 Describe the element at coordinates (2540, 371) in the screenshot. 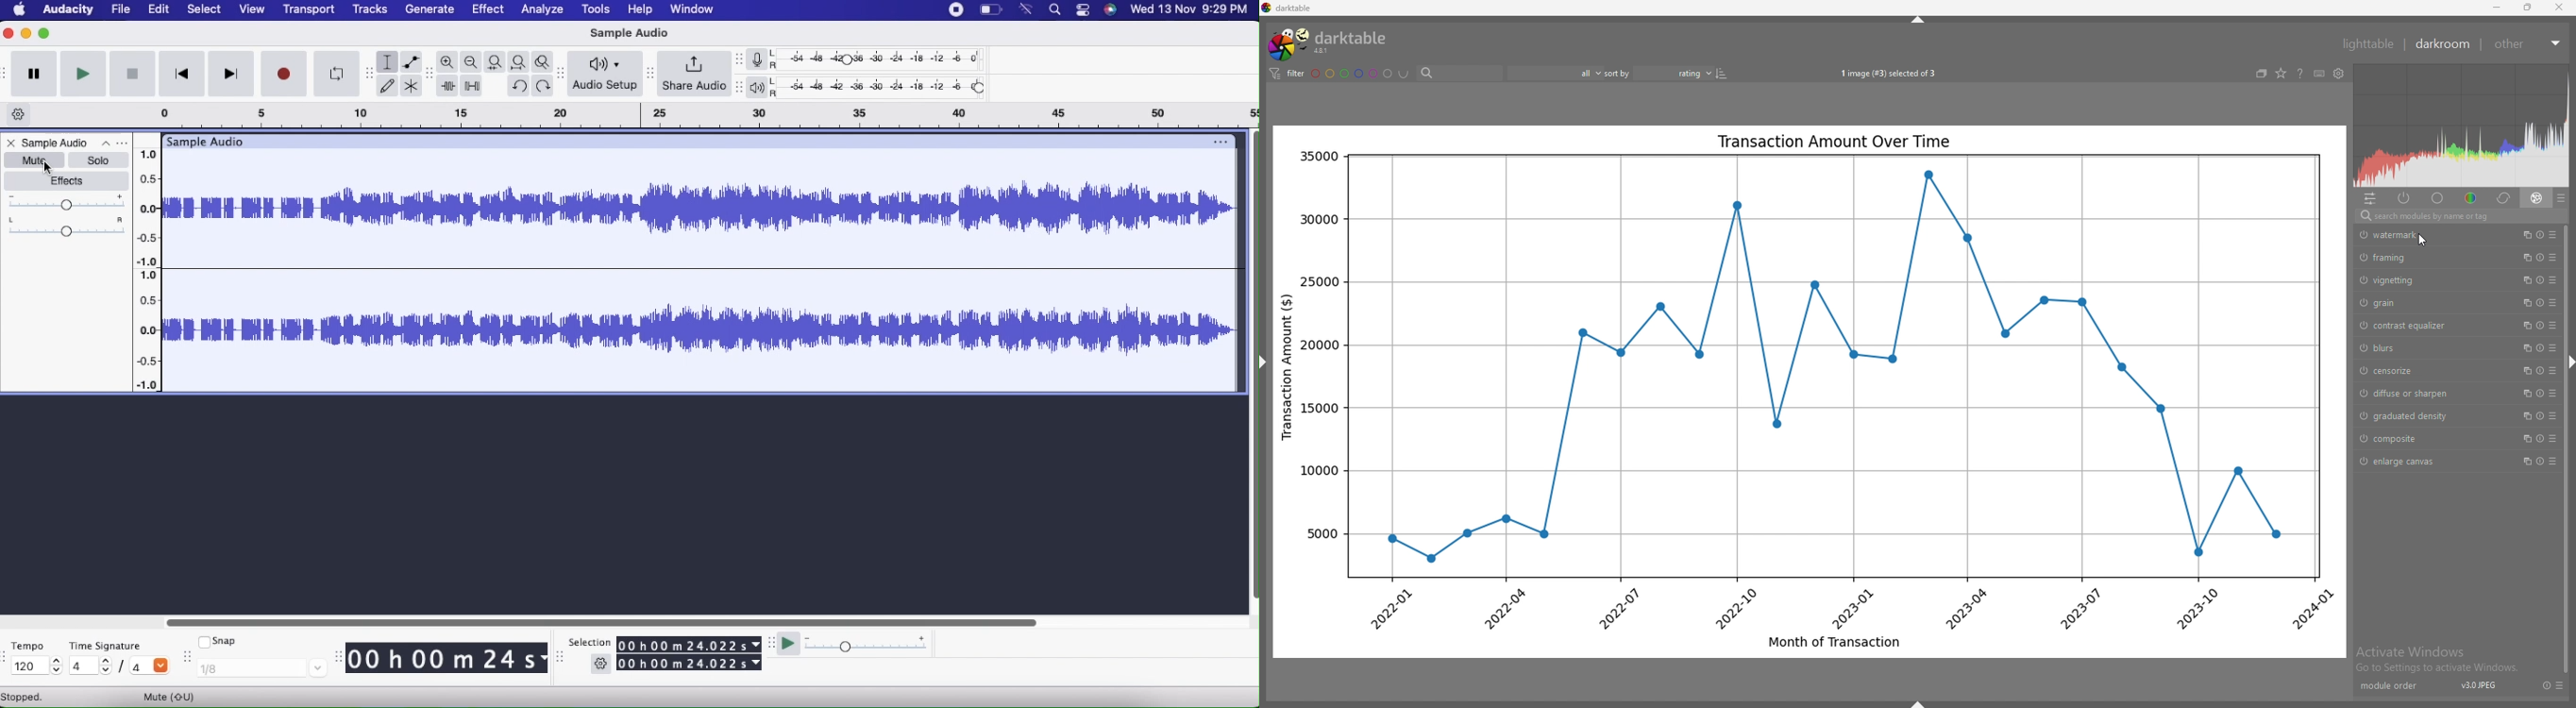

I see `reset` at that location.